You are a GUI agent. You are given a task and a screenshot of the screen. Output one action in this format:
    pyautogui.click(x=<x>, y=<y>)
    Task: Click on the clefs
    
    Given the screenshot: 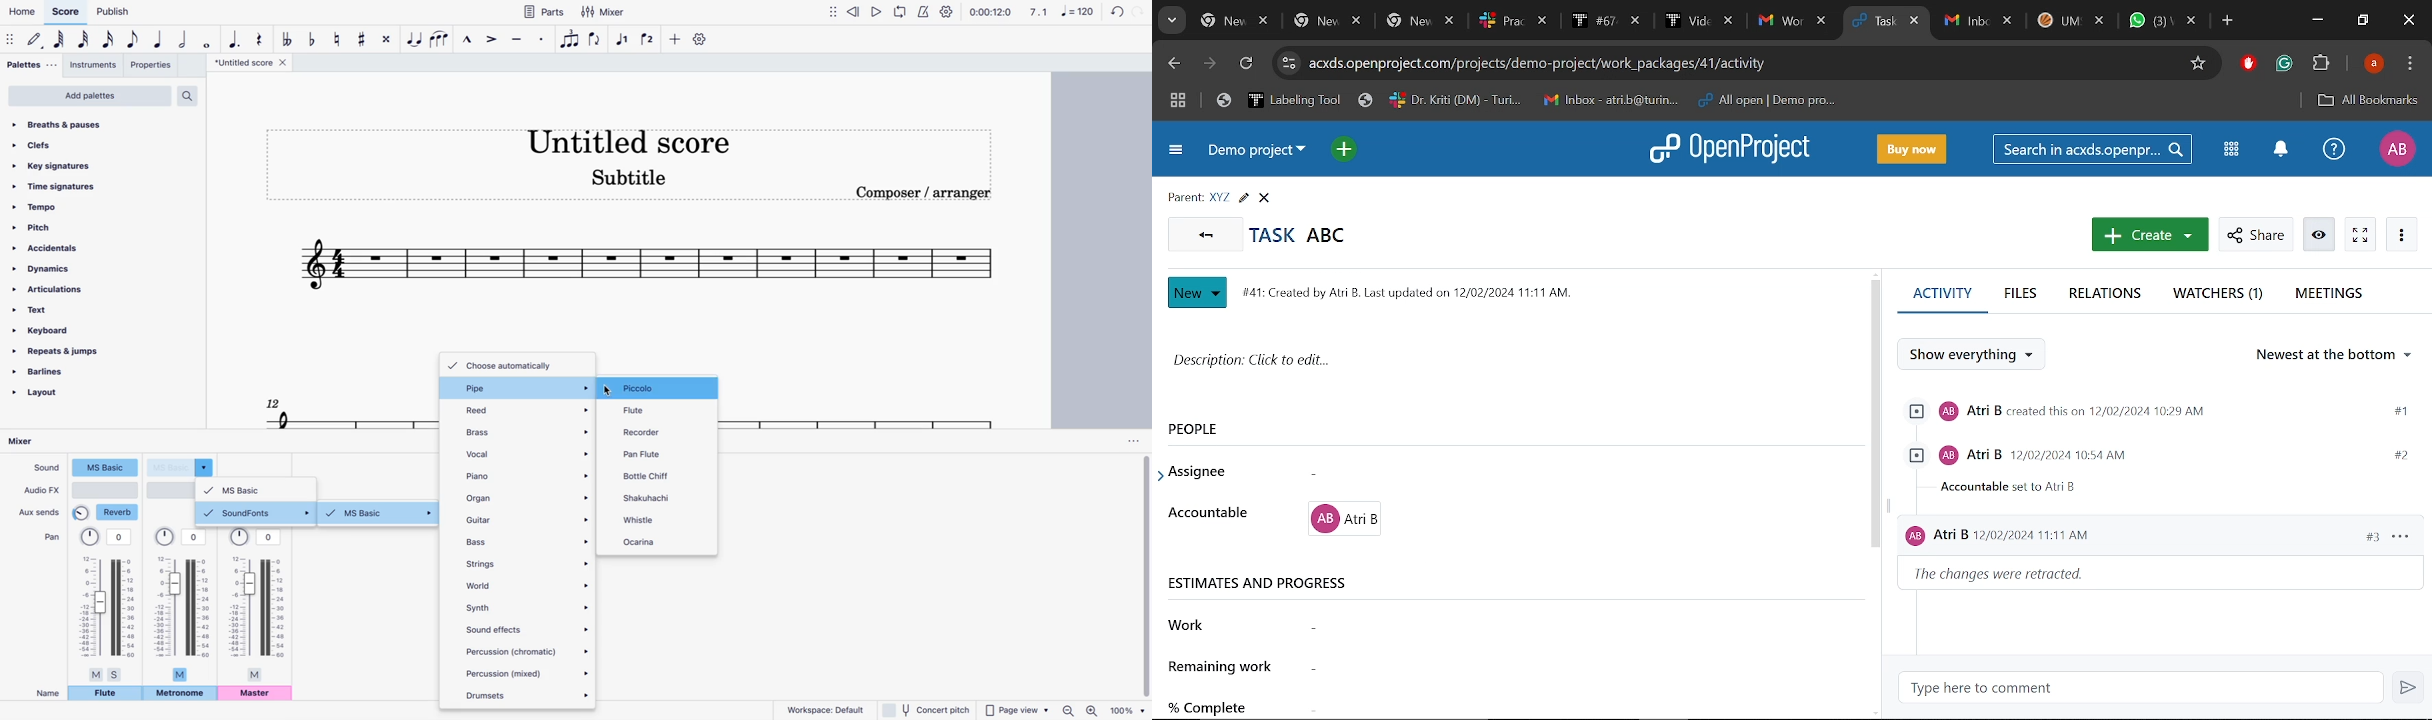 What is the action you would take?
    pyautogui.click(x=95, y=143)
    